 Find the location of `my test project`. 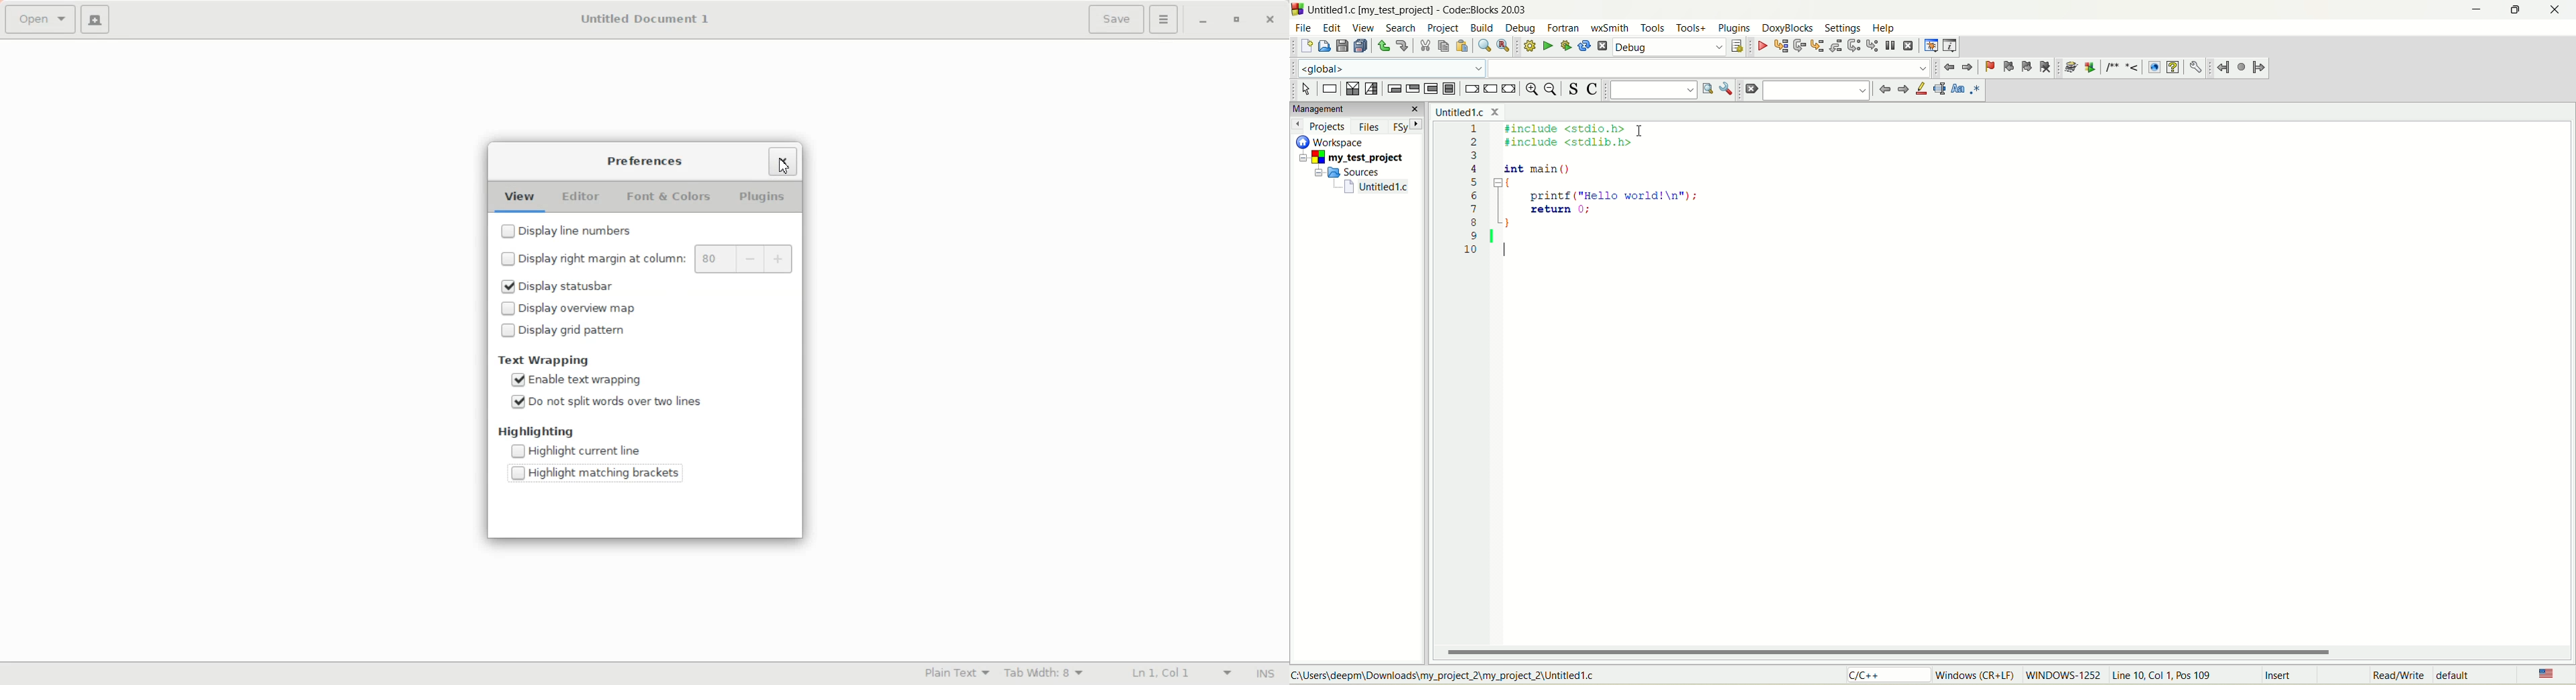

my test project is located at coordinates (1348, 158).